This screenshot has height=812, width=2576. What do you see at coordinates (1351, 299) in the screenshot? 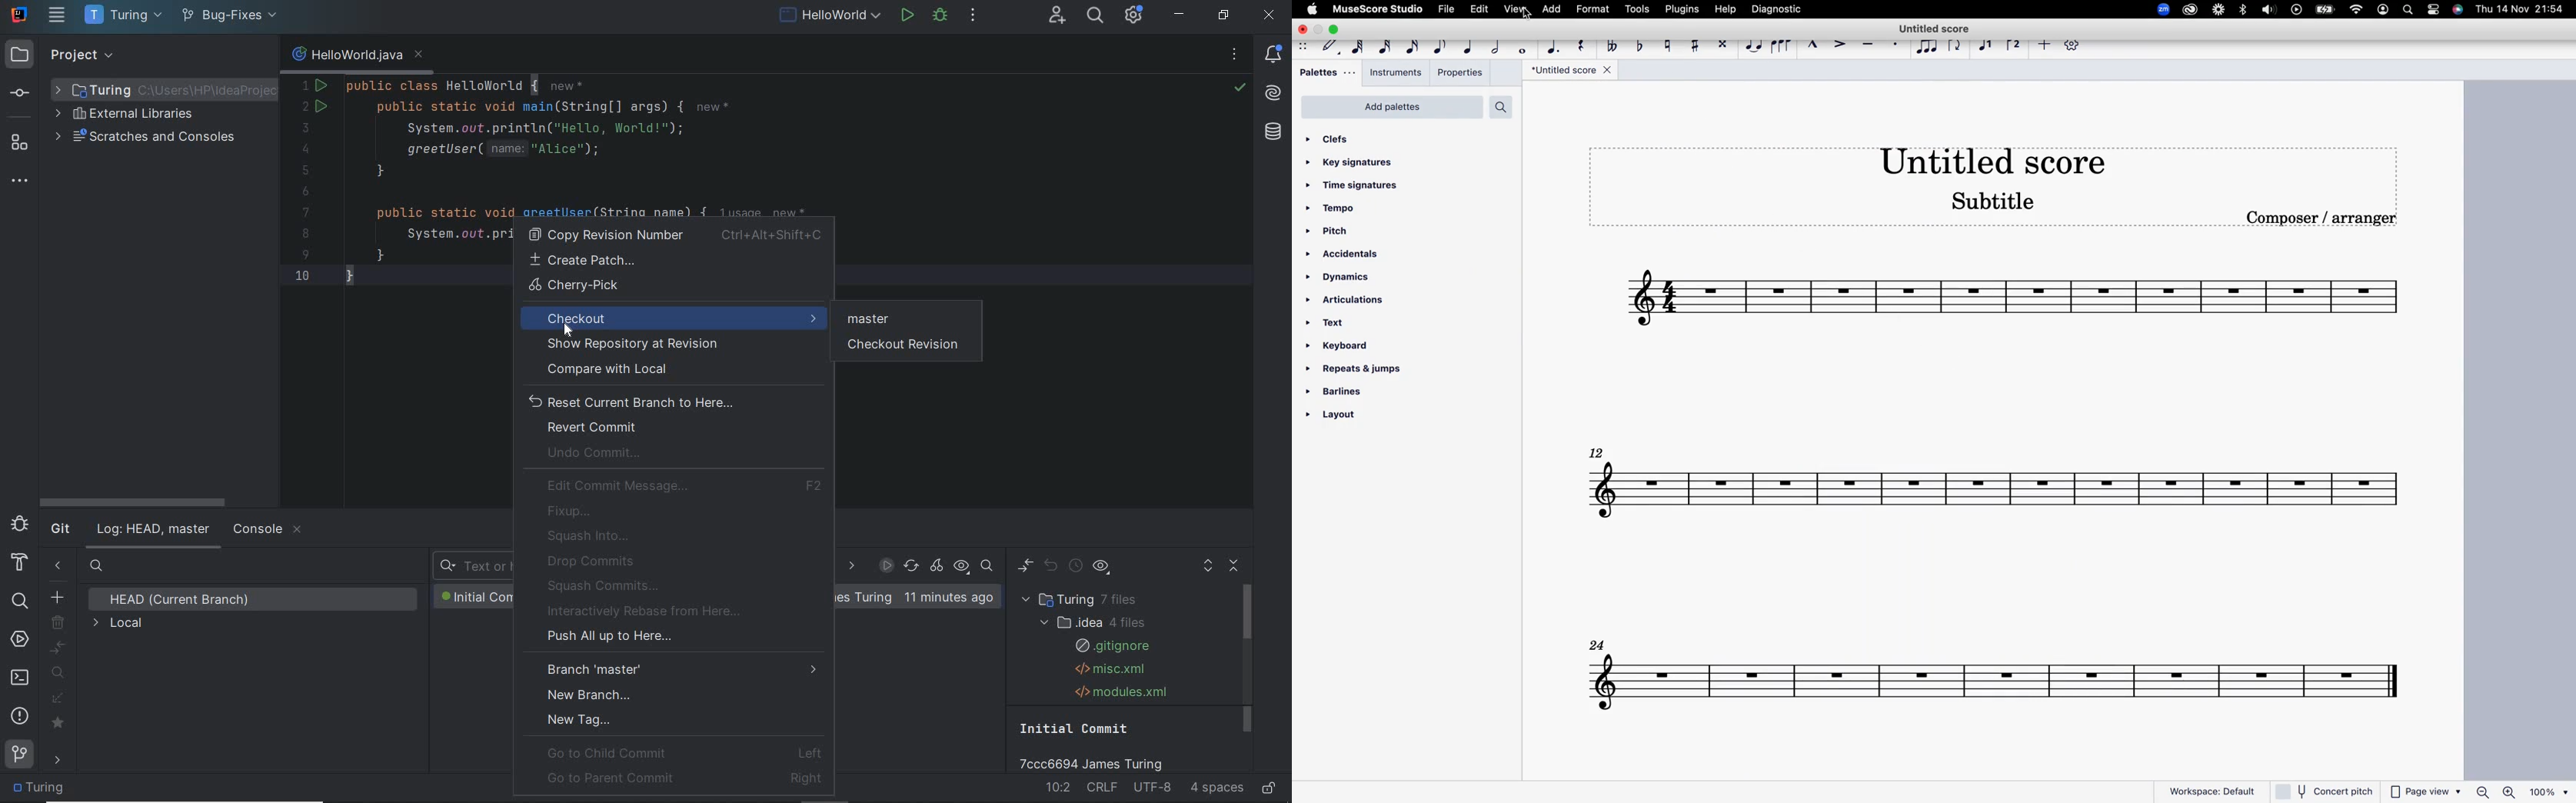
I see `articulations` at bounding box center [1351, 299].